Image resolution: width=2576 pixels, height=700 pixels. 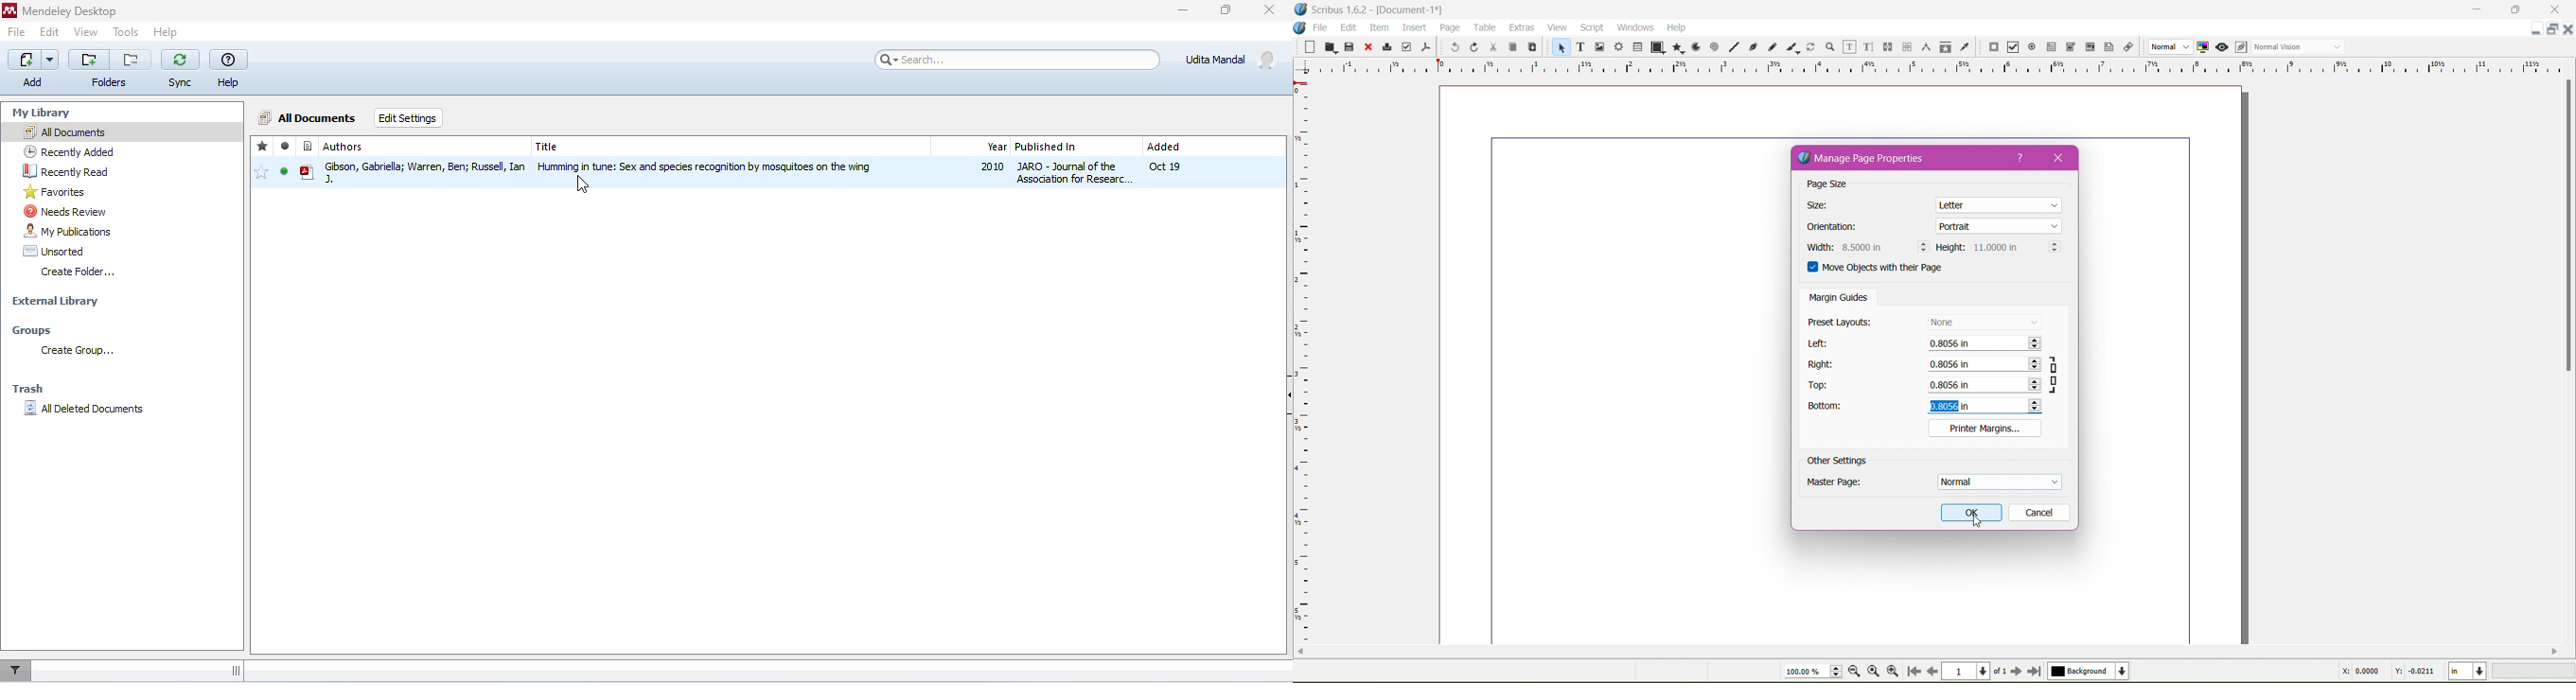 What do you see at coordinates (65, 132) in the screenshot?
I see `all documents` at bounding box center [65, 132].